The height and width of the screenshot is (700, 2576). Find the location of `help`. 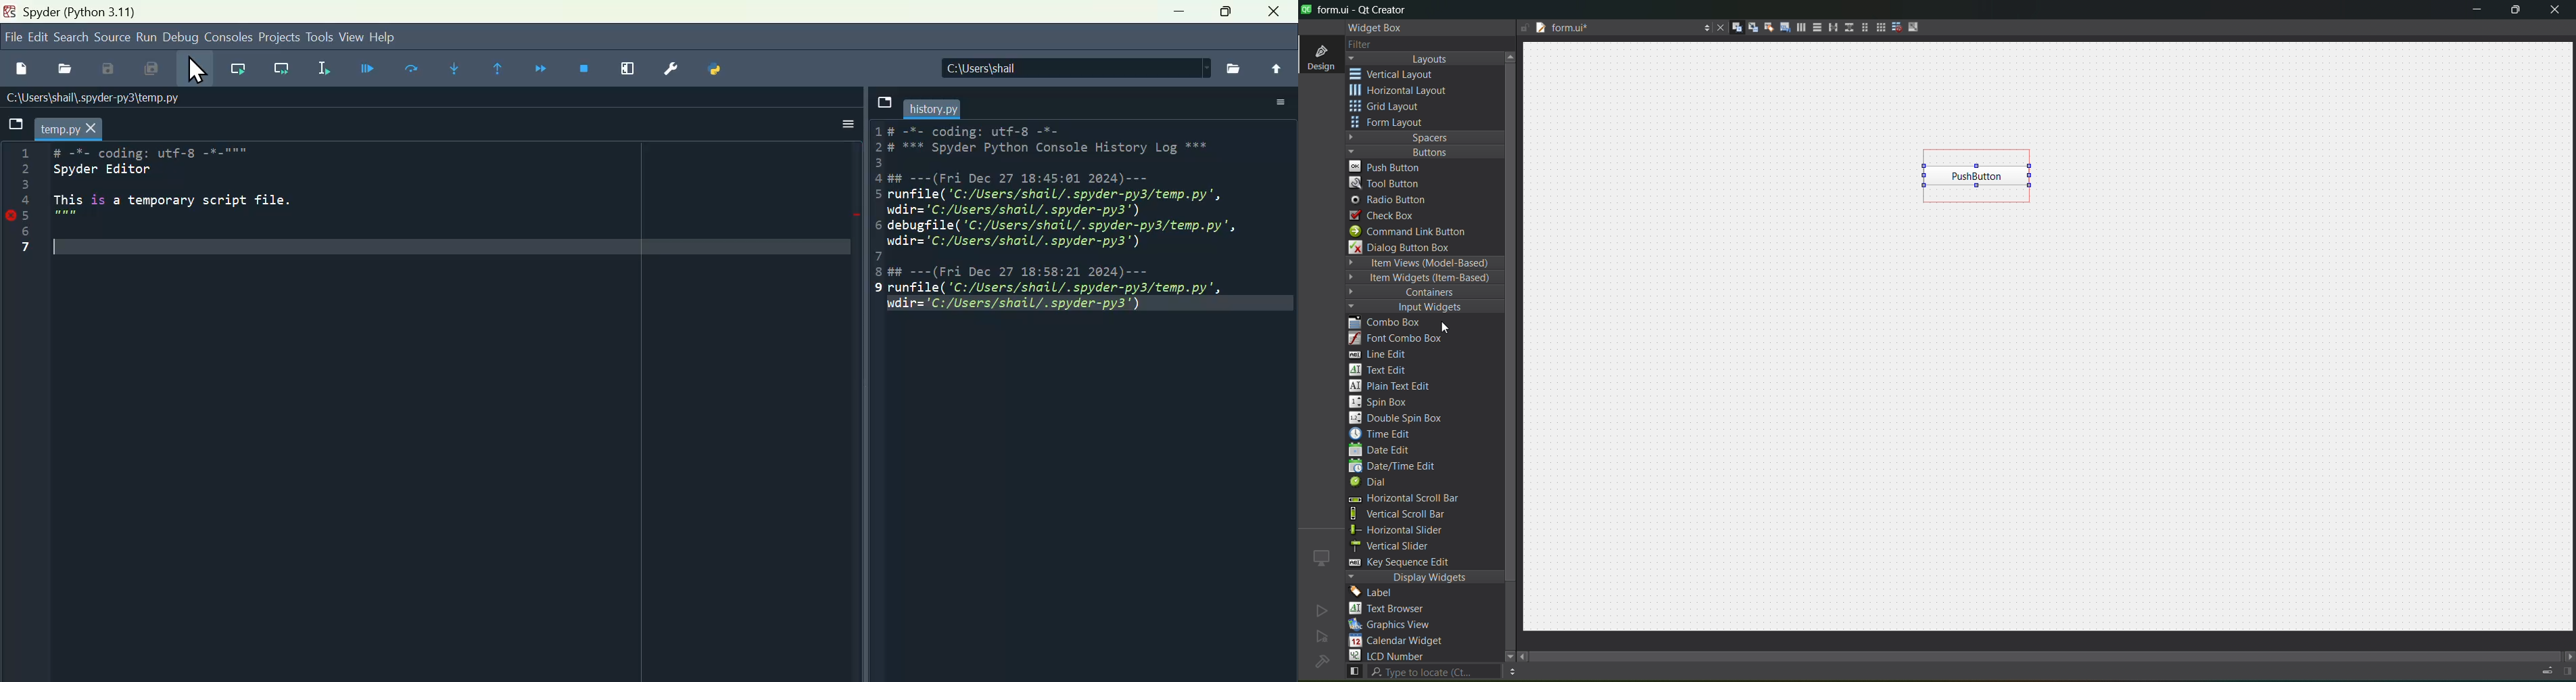

help is located at coordinates (385, 36).